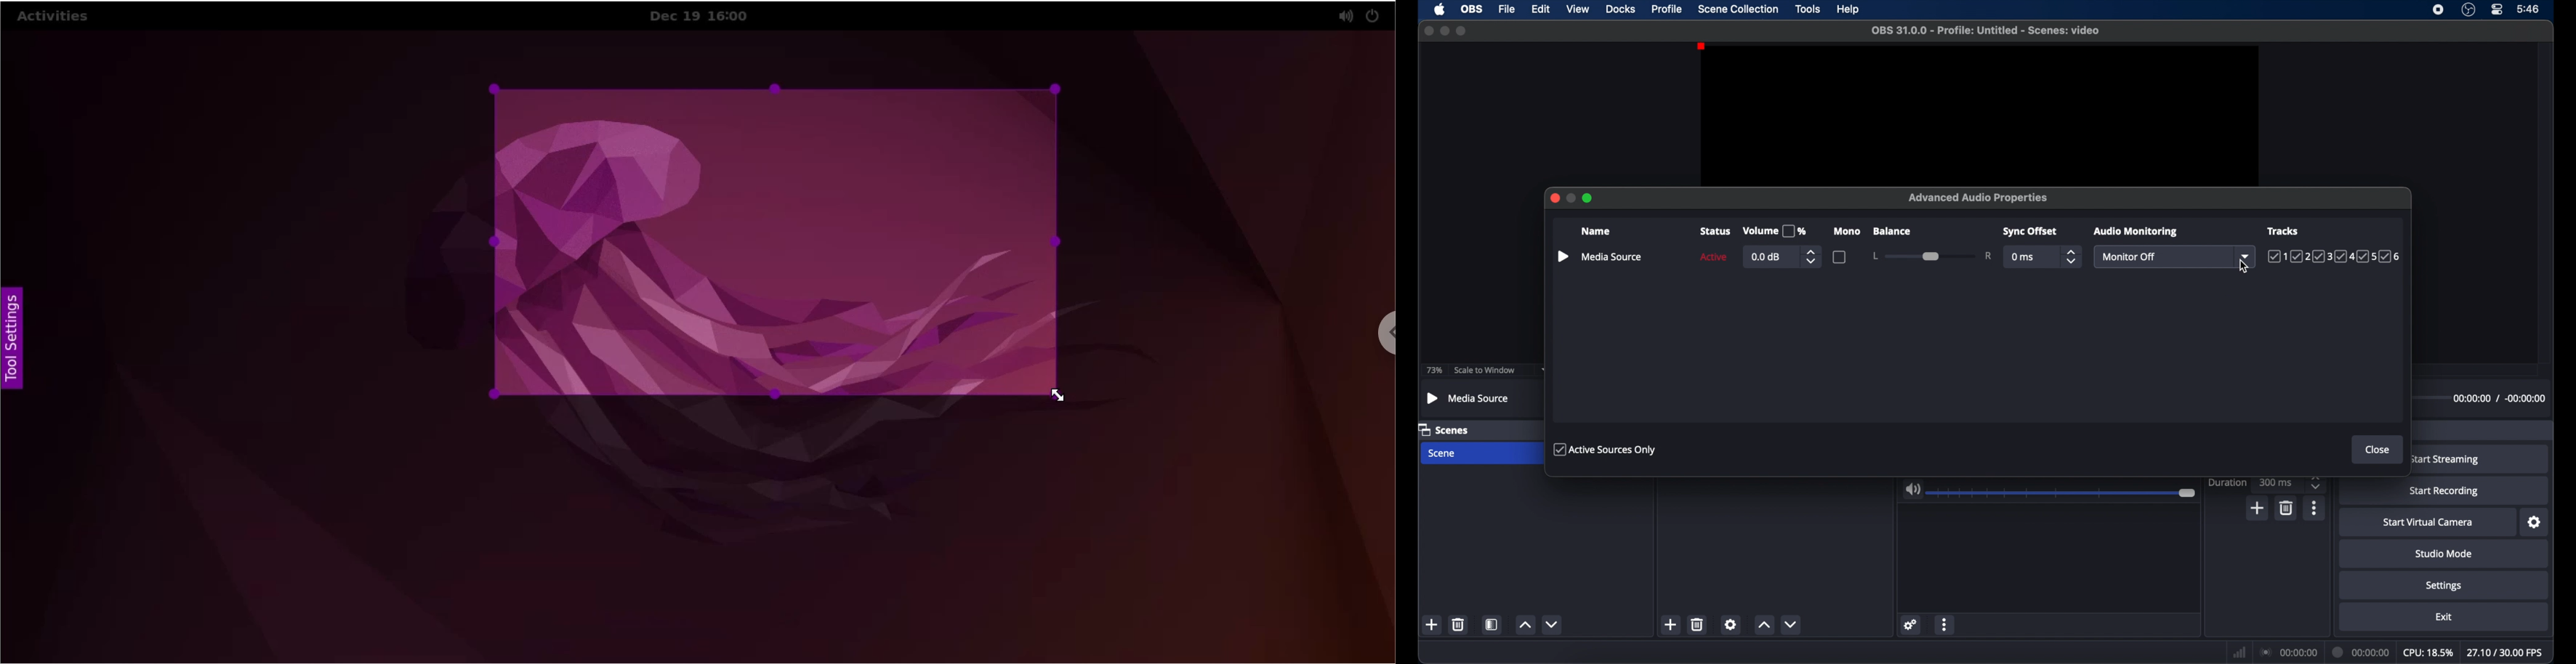 This screenshot has height=672, width=2576. What do you see at coordinates (2444, 585) in the screenshot?
I see `settings` at bounding box center [2444, 585].